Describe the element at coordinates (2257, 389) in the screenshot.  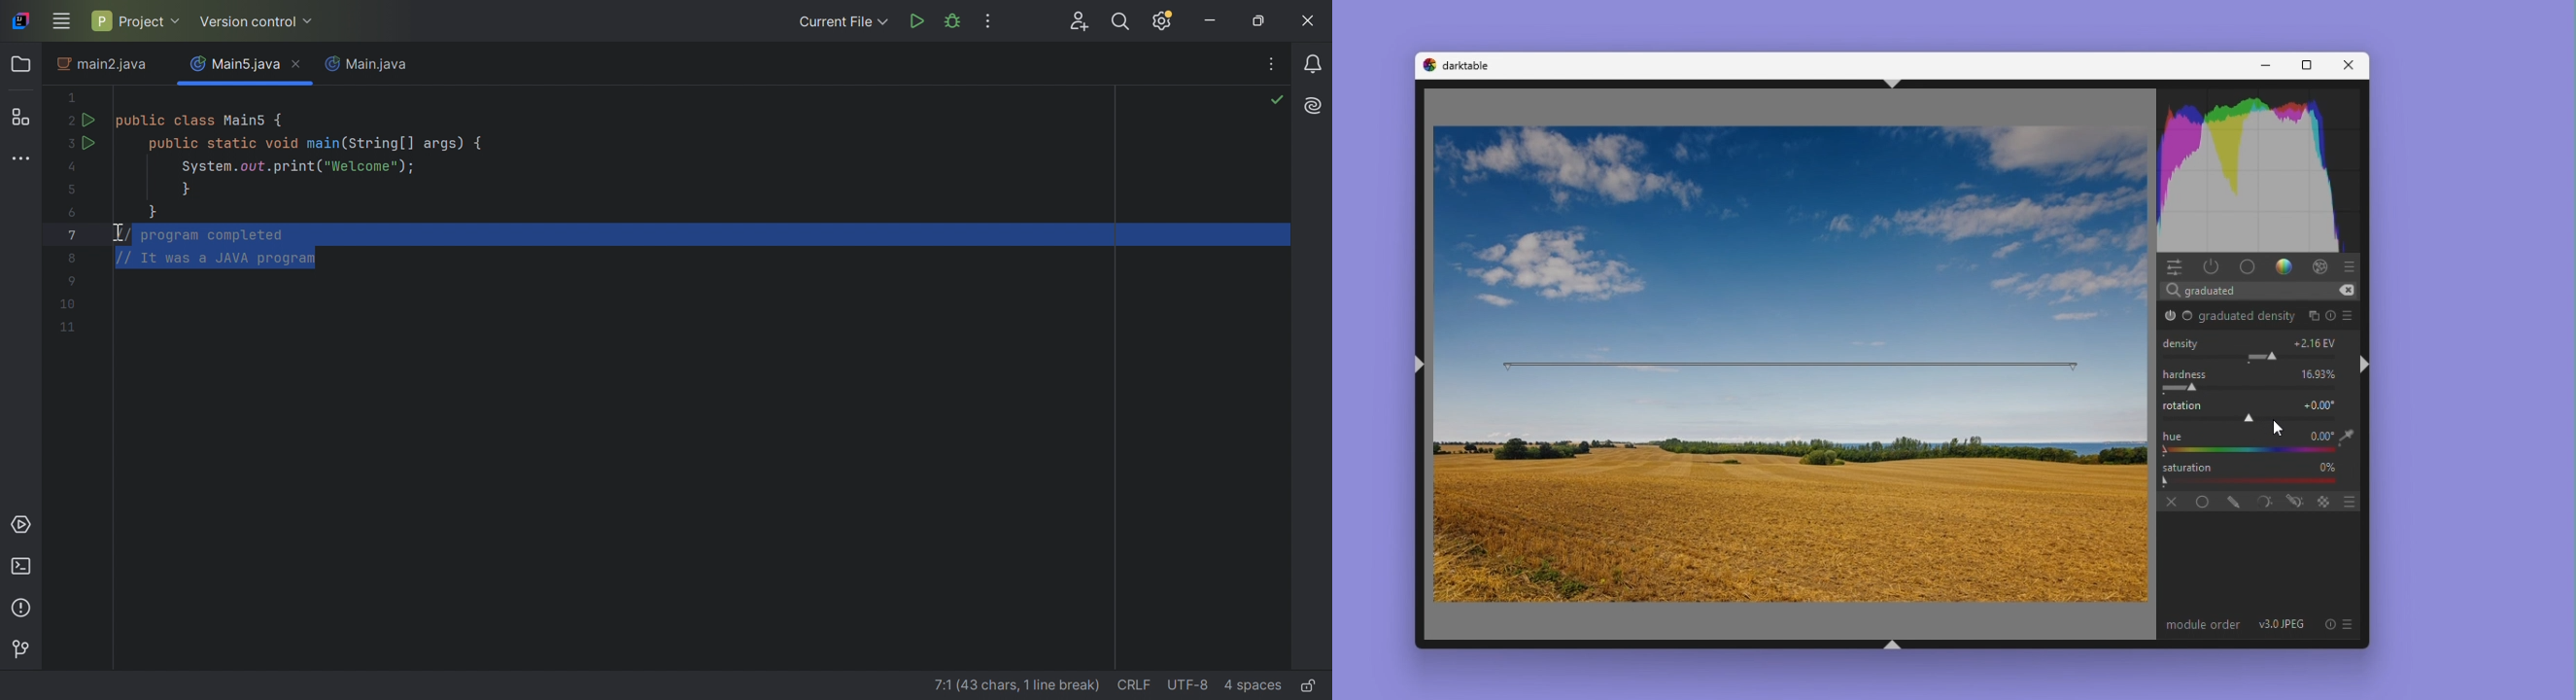
I see `Rotation` at that location.